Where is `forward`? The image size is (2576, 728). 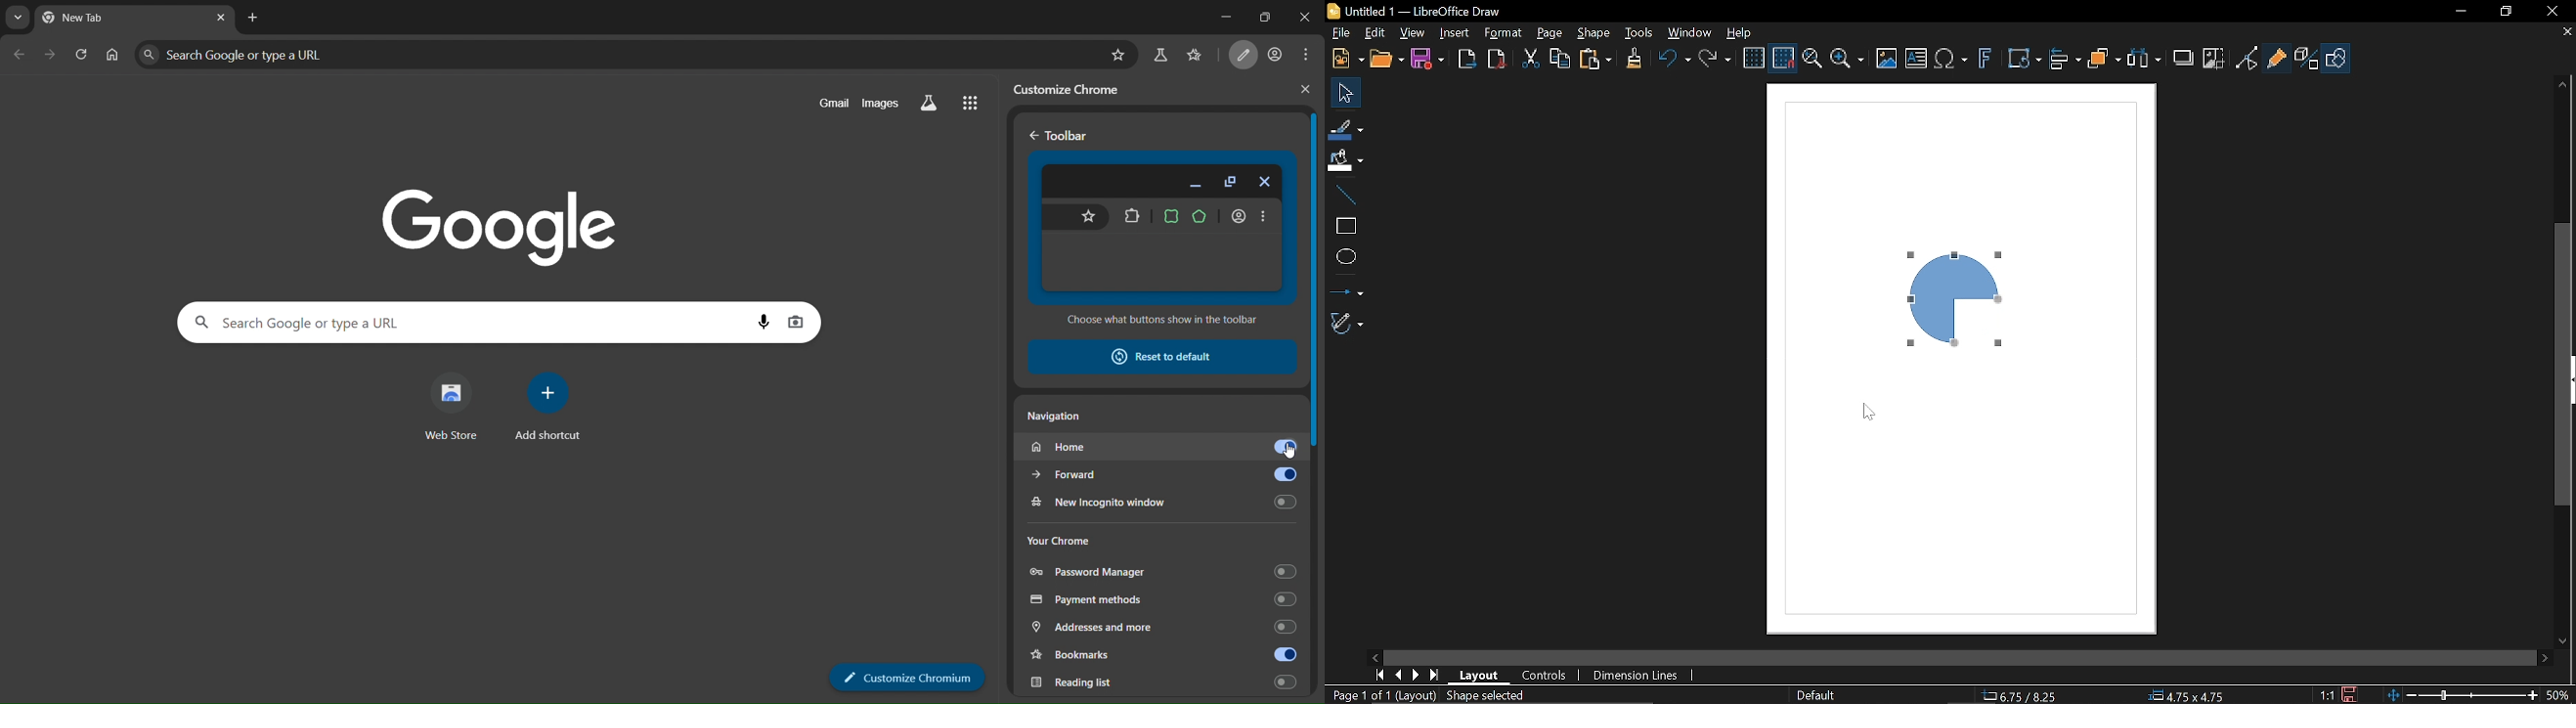
forward is located at coordinates (1130, 476).